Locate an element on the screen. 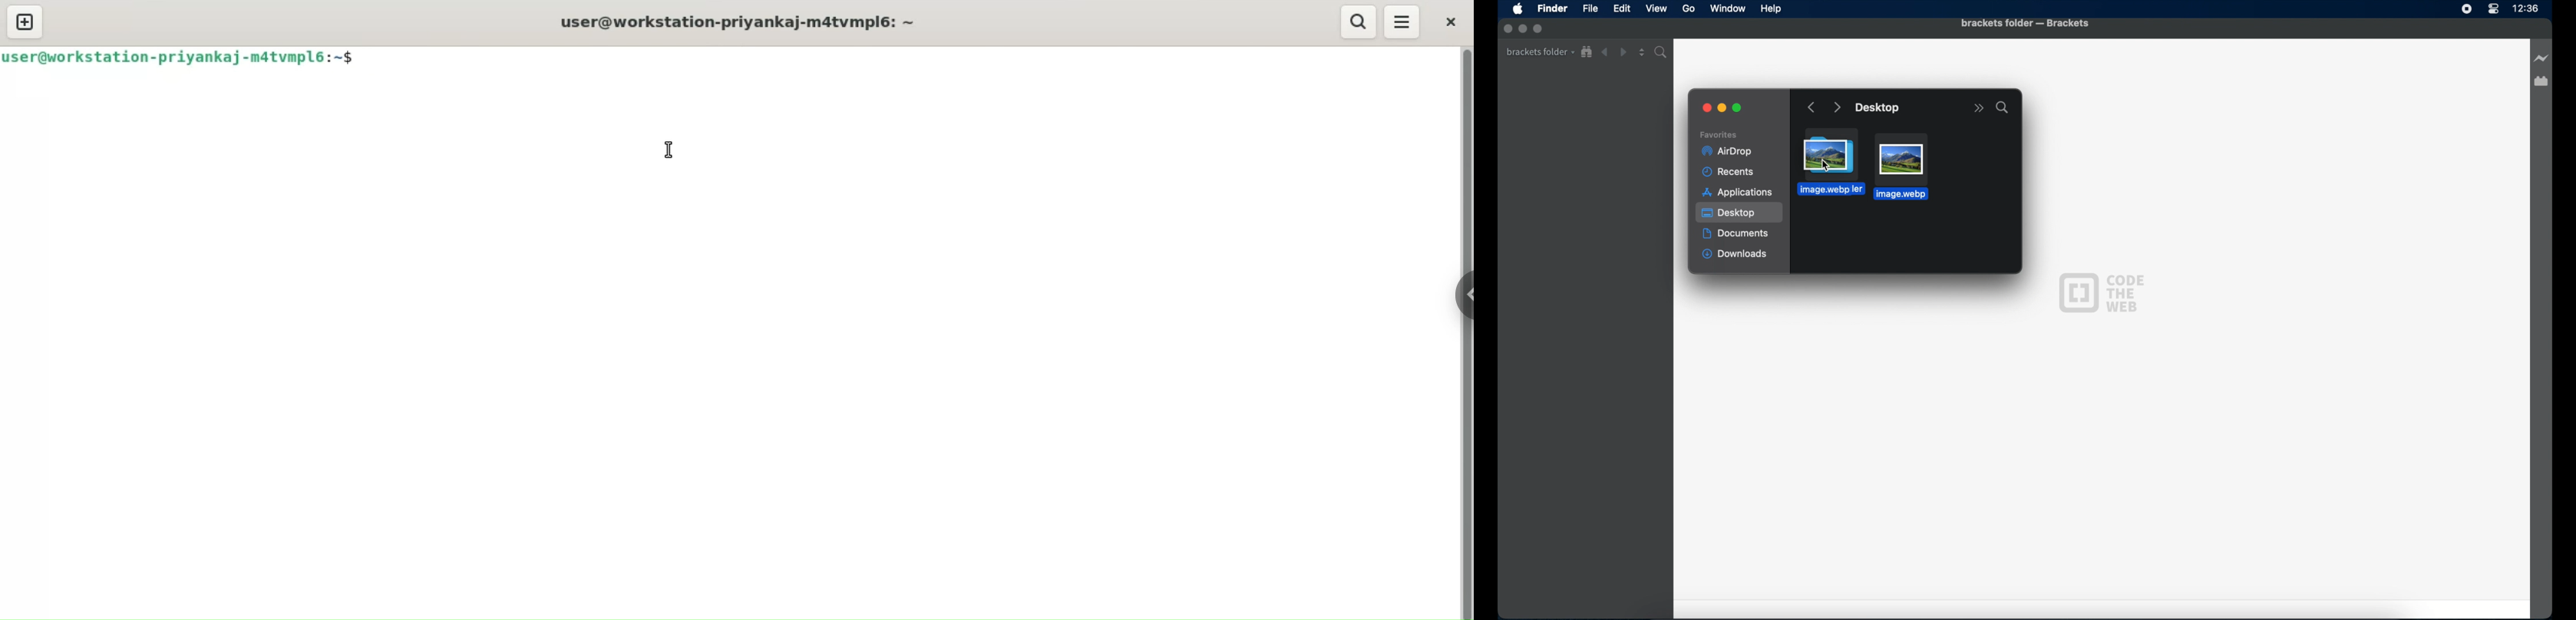 This screenshot has width=2576, height=644. image file highlighted is located at coordinates (1901, 166).